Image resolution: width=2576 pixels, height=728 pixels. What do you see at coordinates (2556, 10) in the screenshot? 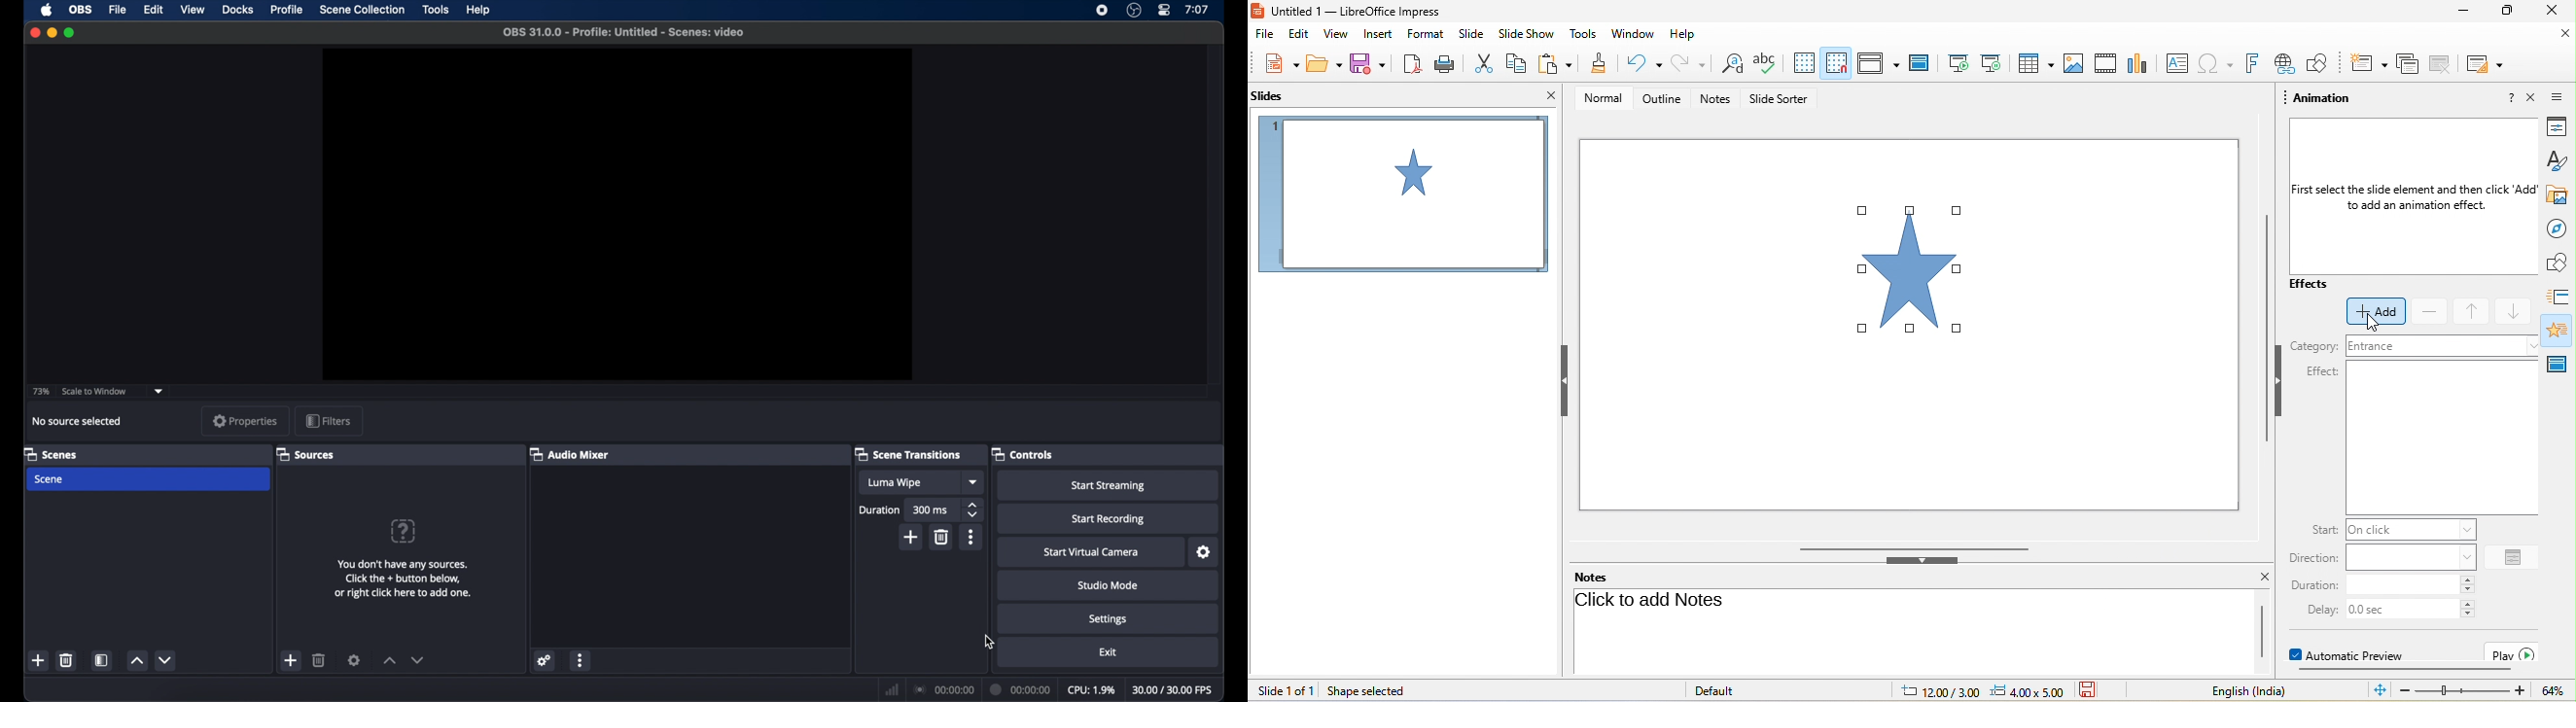
I see `close` at bounding box center [2556, 10].